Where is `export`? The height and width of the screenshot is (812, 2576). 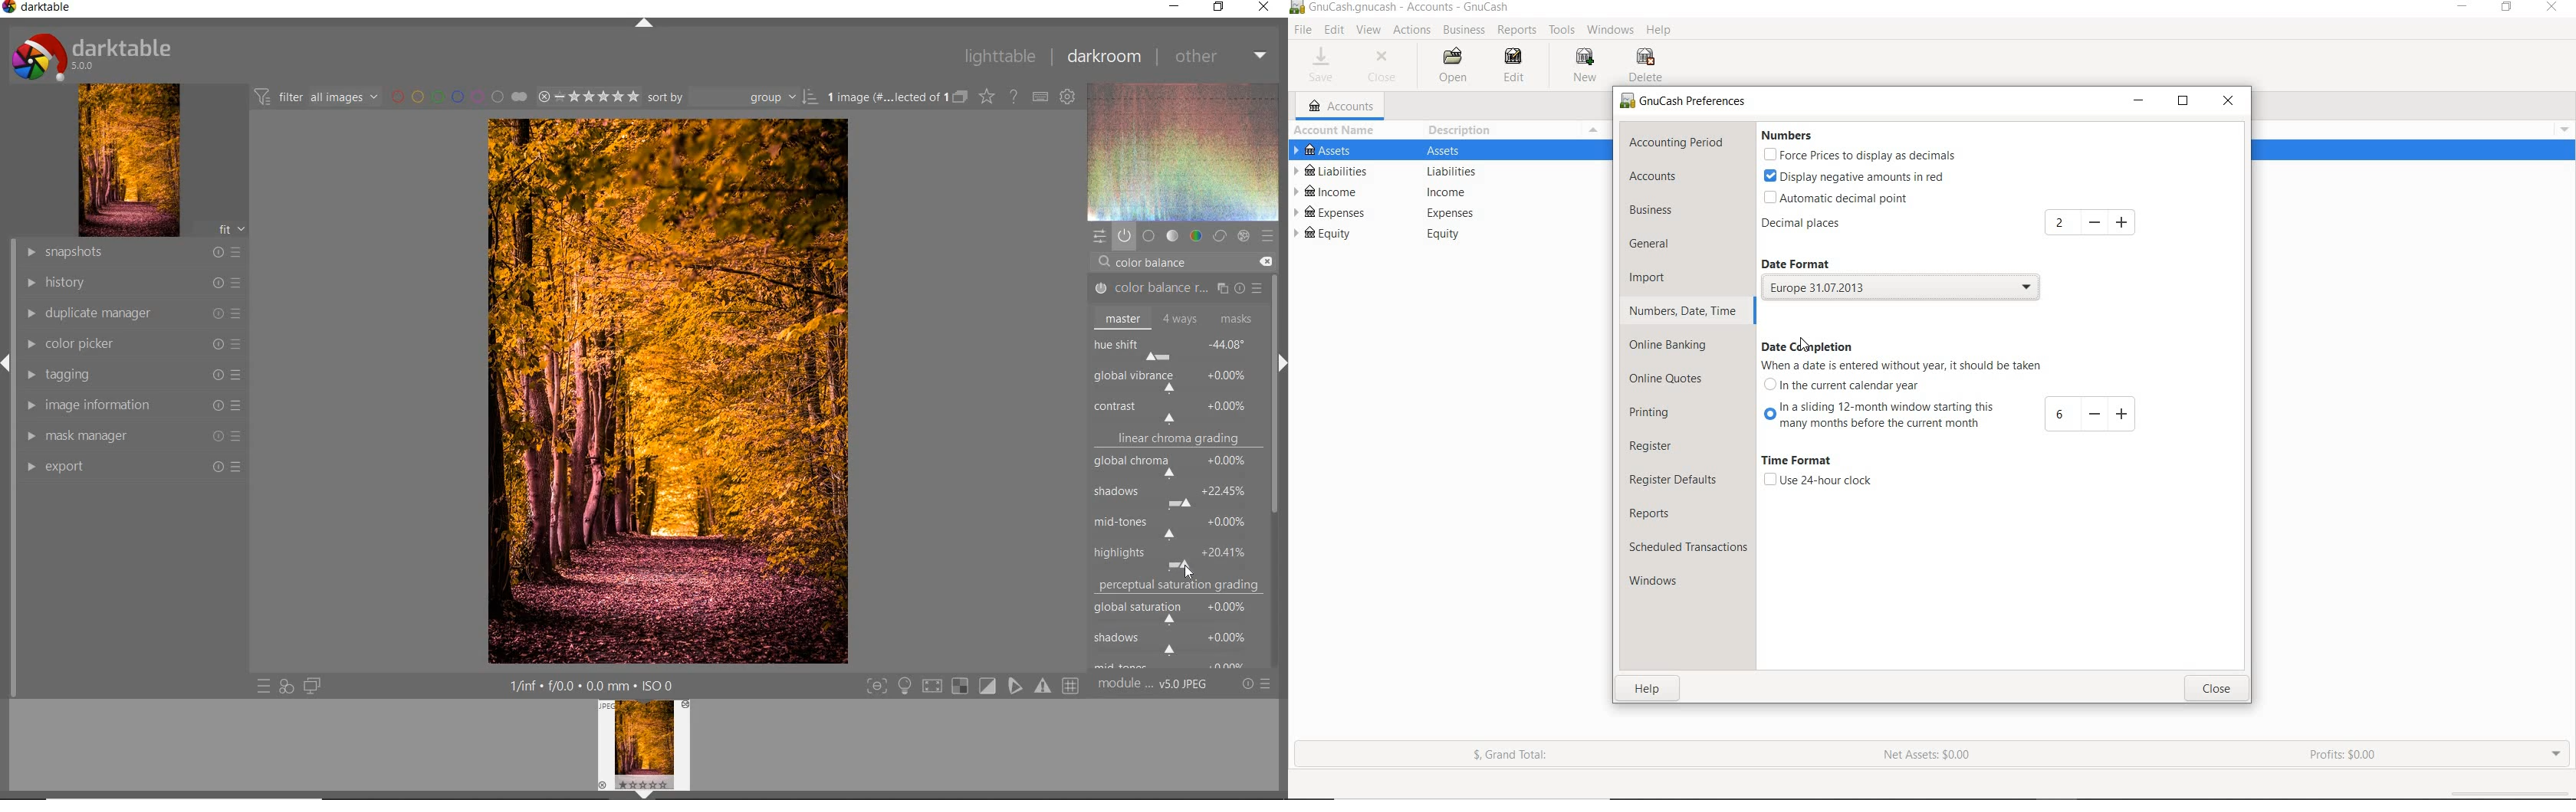
export is located at coordinates (134, 466).